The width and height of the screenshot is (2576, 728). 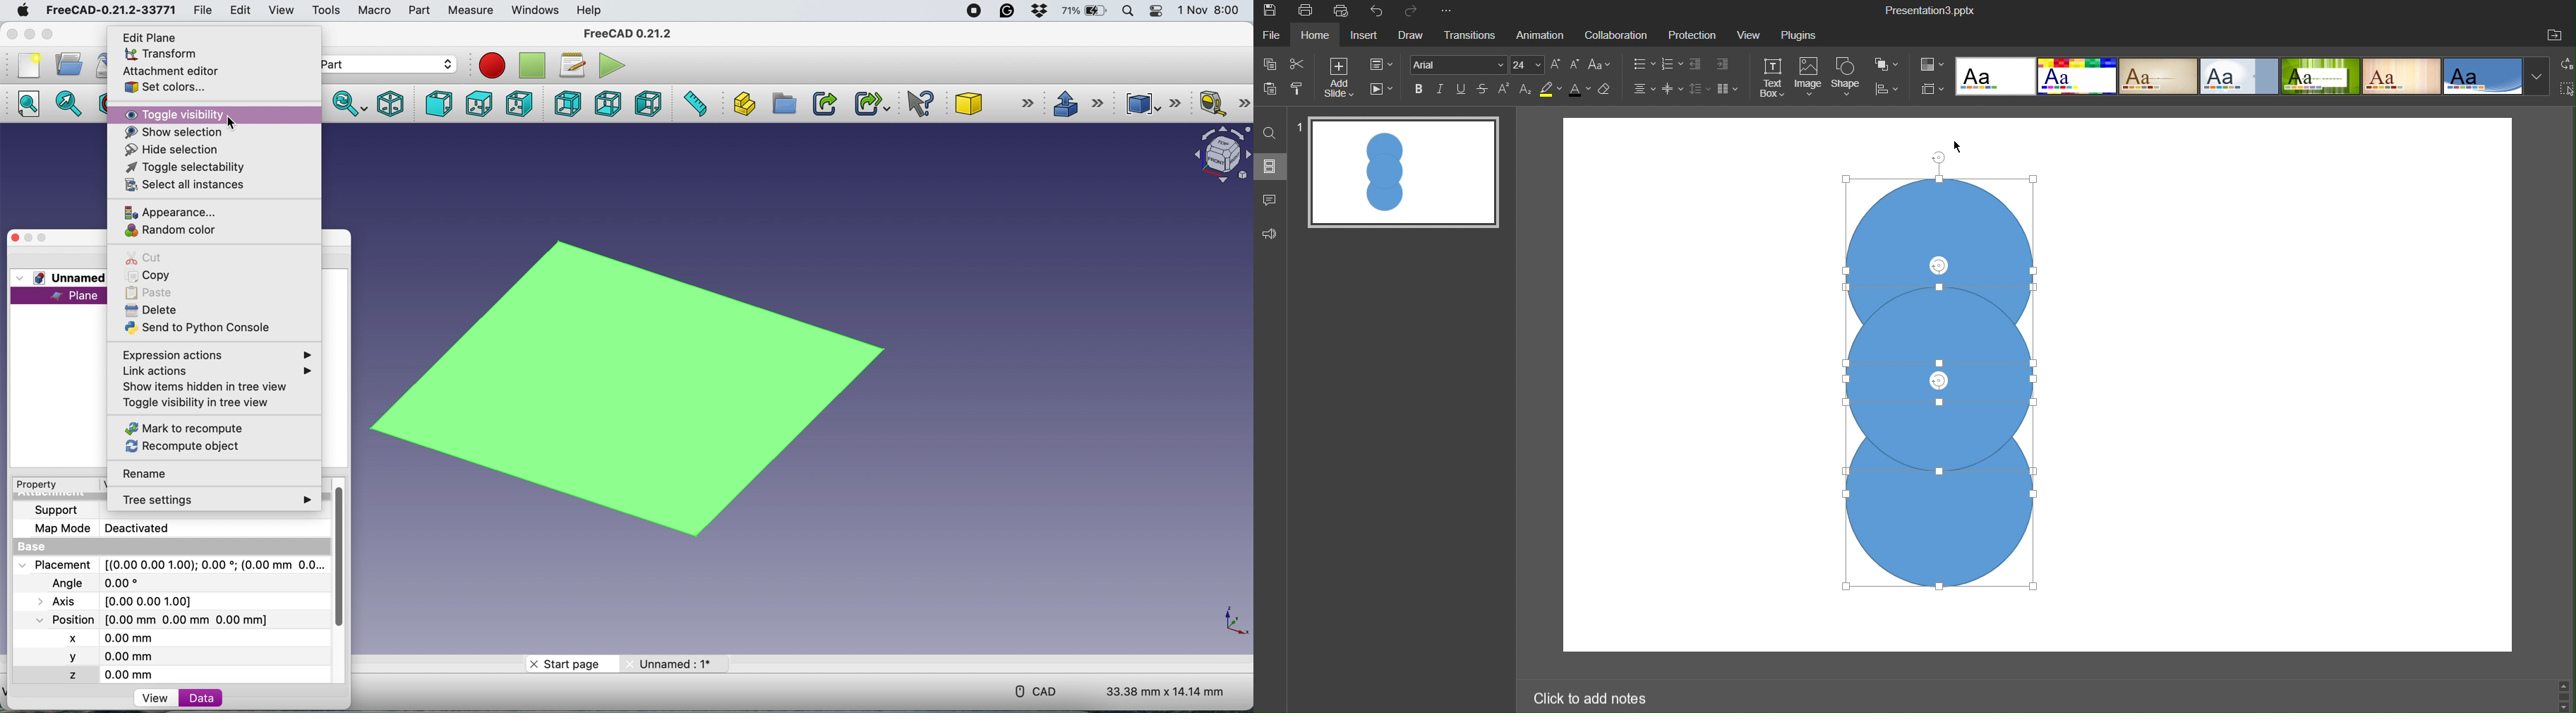 What do you see at coordinates (203, 698) in the screenshot?
I see `data` at bounding box center [203, 698].